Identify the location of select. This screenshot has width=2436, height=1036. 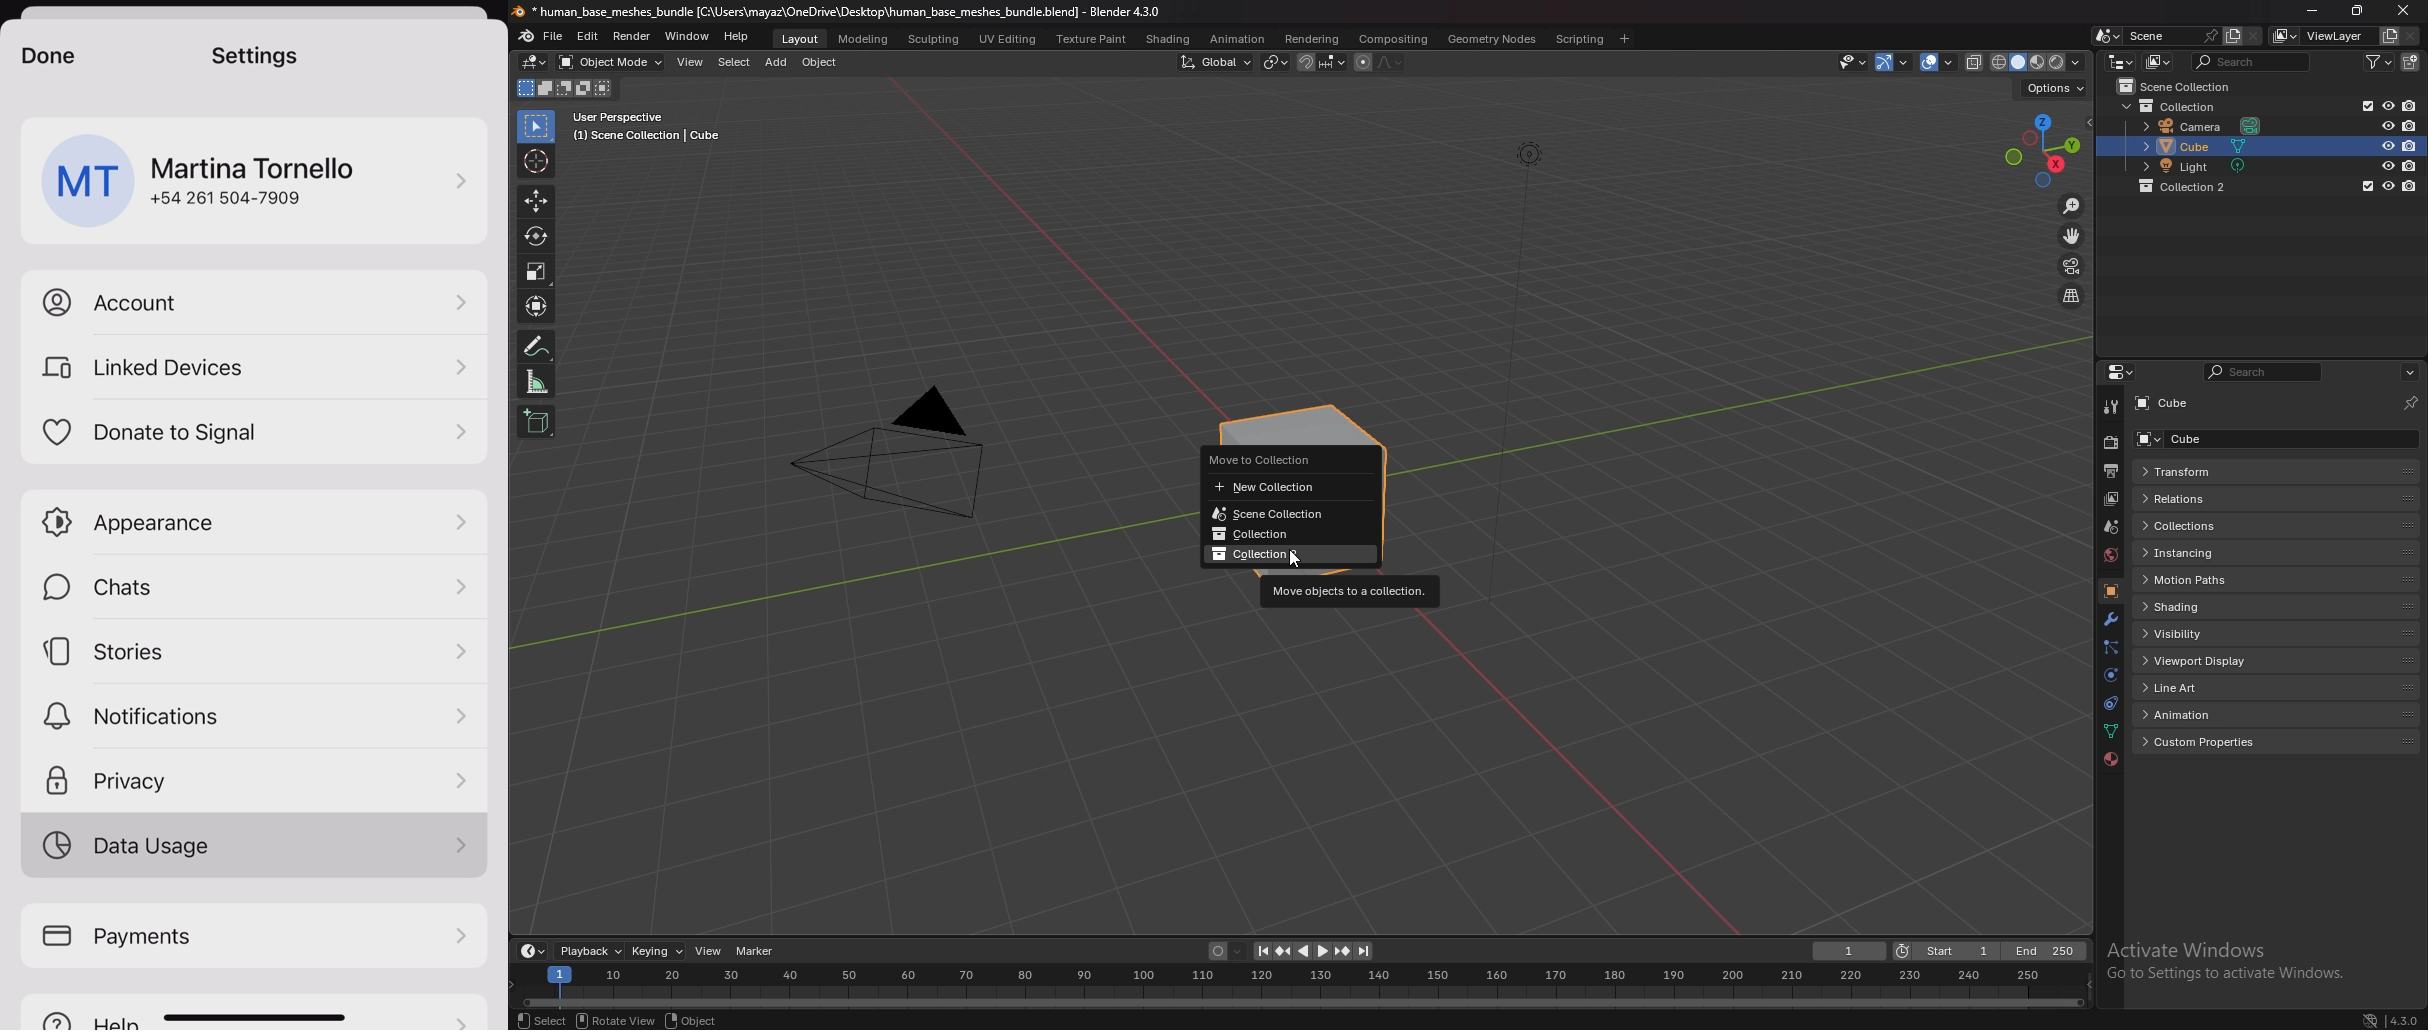
(538, 127).